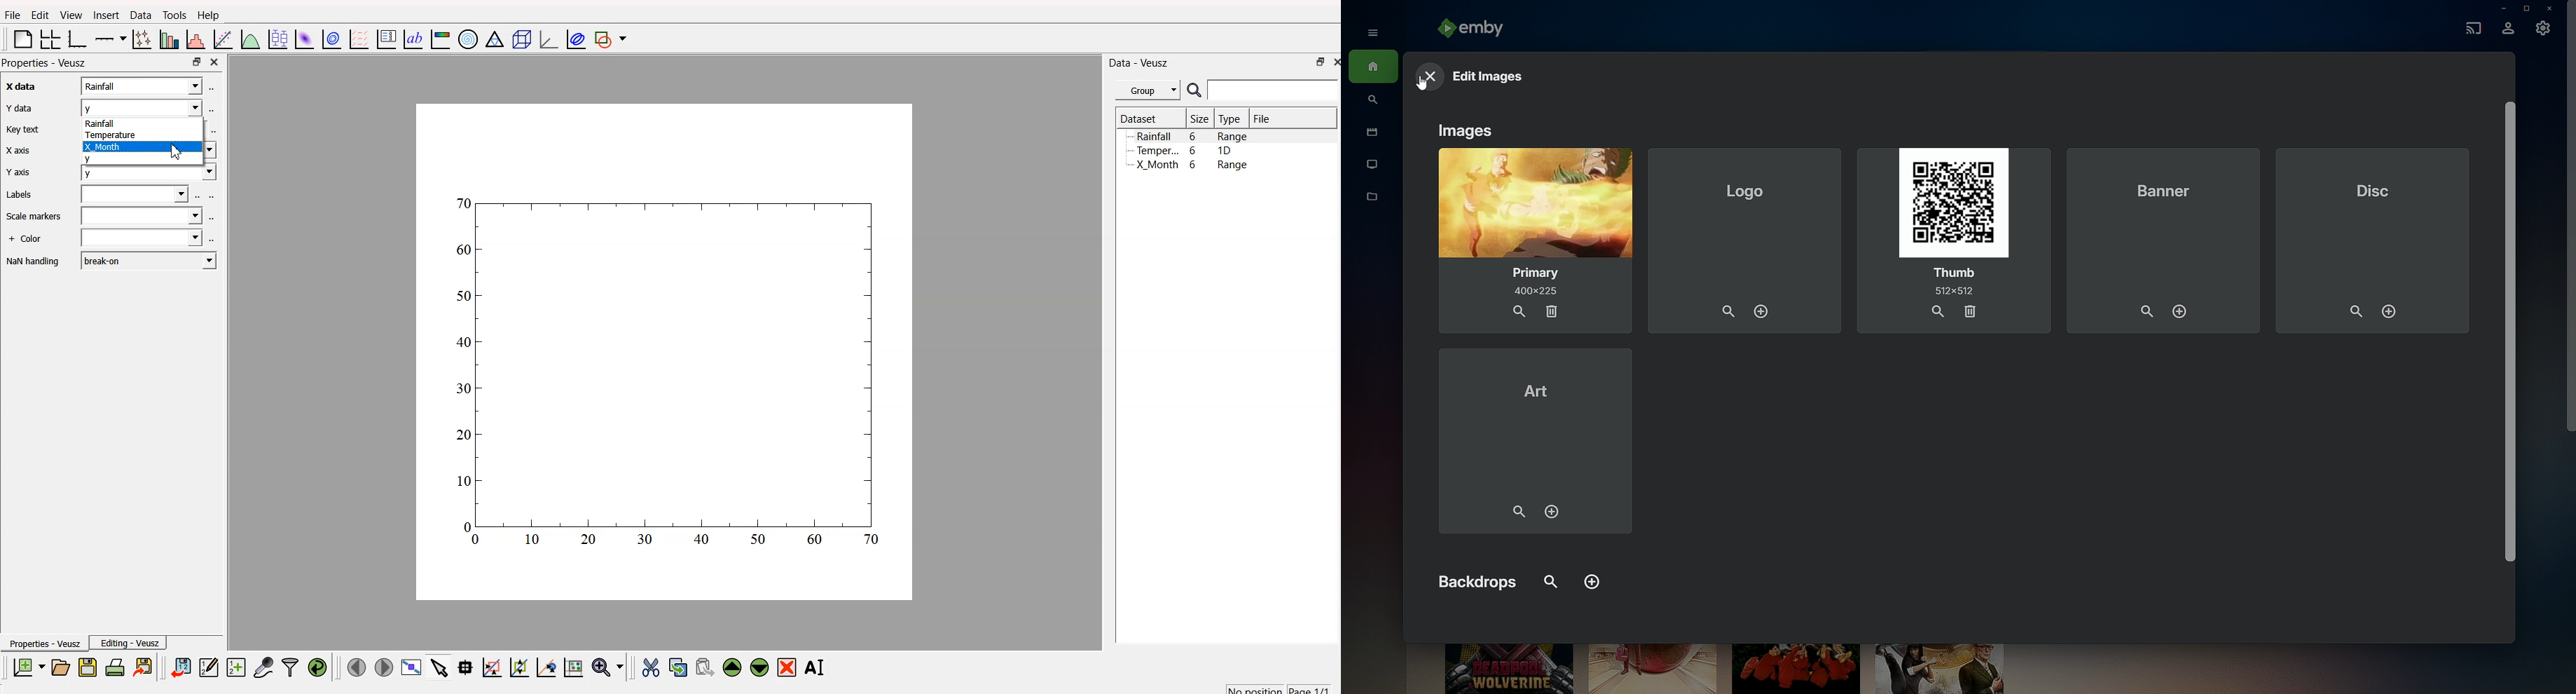 The height and width of the screenshot is (700, 2576). Describe the element at coordinates (1183, 150) in the screenshot. I see `Temper... 6 1D` at that location.